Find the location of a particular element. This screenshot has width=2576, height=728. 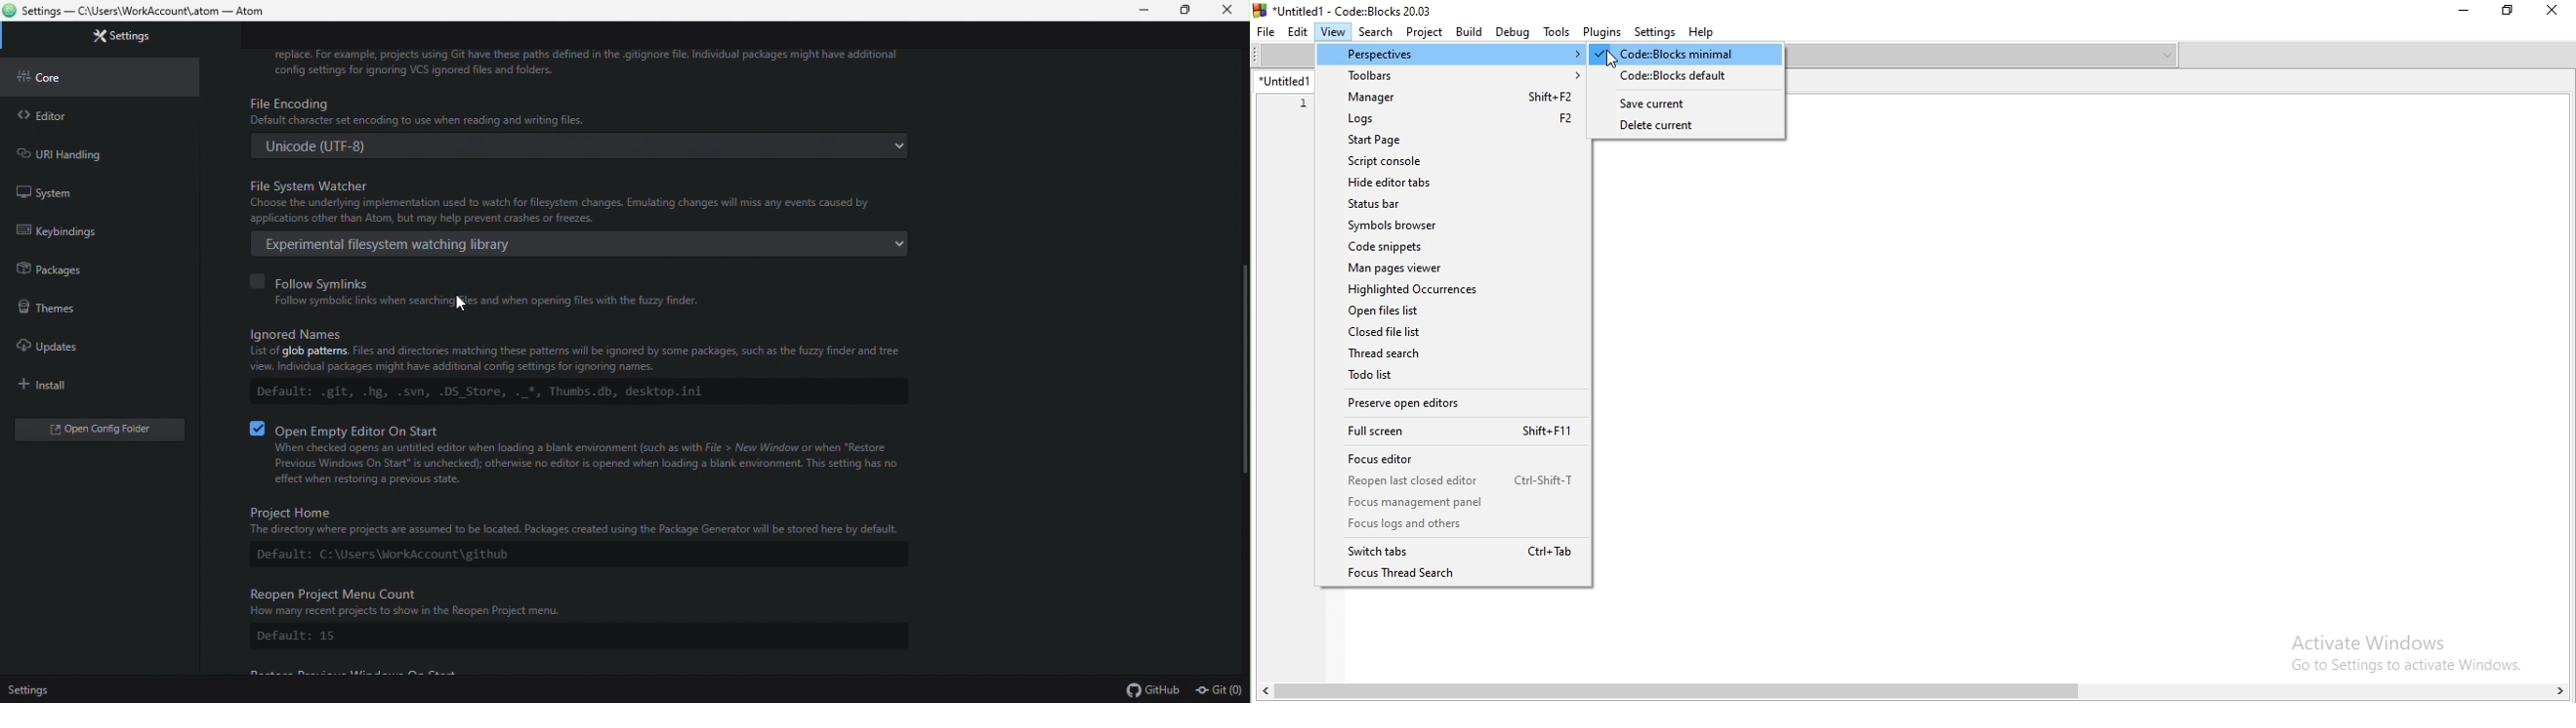

Logs  is located at coordinates (1453, 118).